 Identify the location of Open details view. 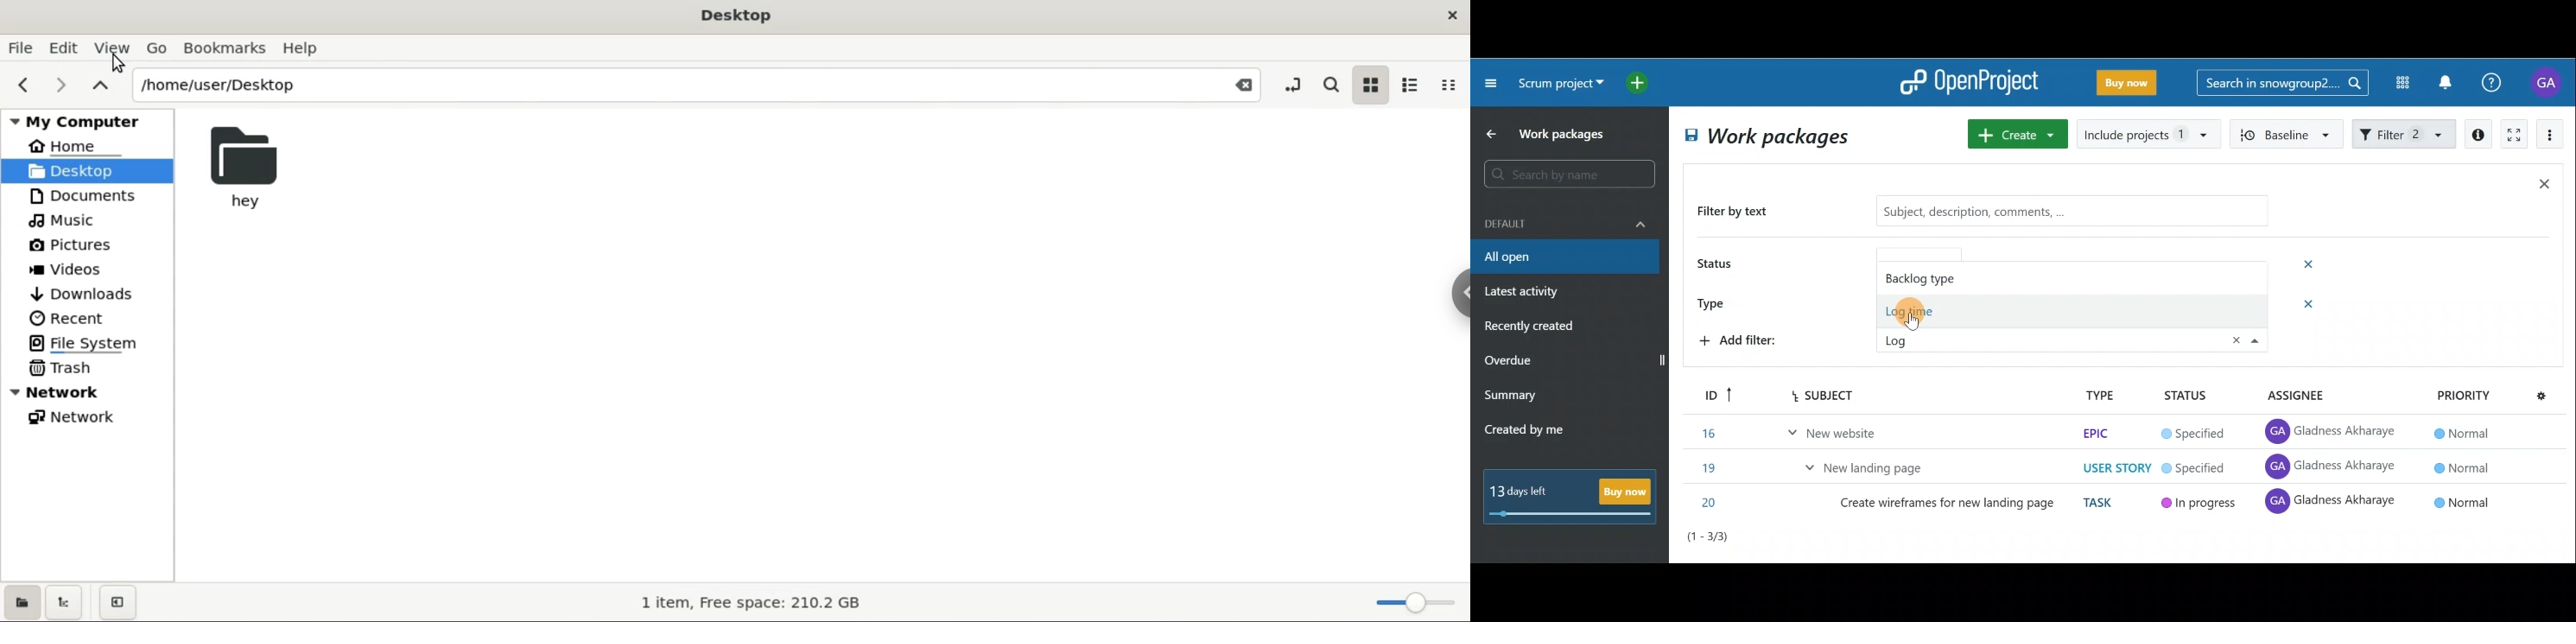
(2479, 135).